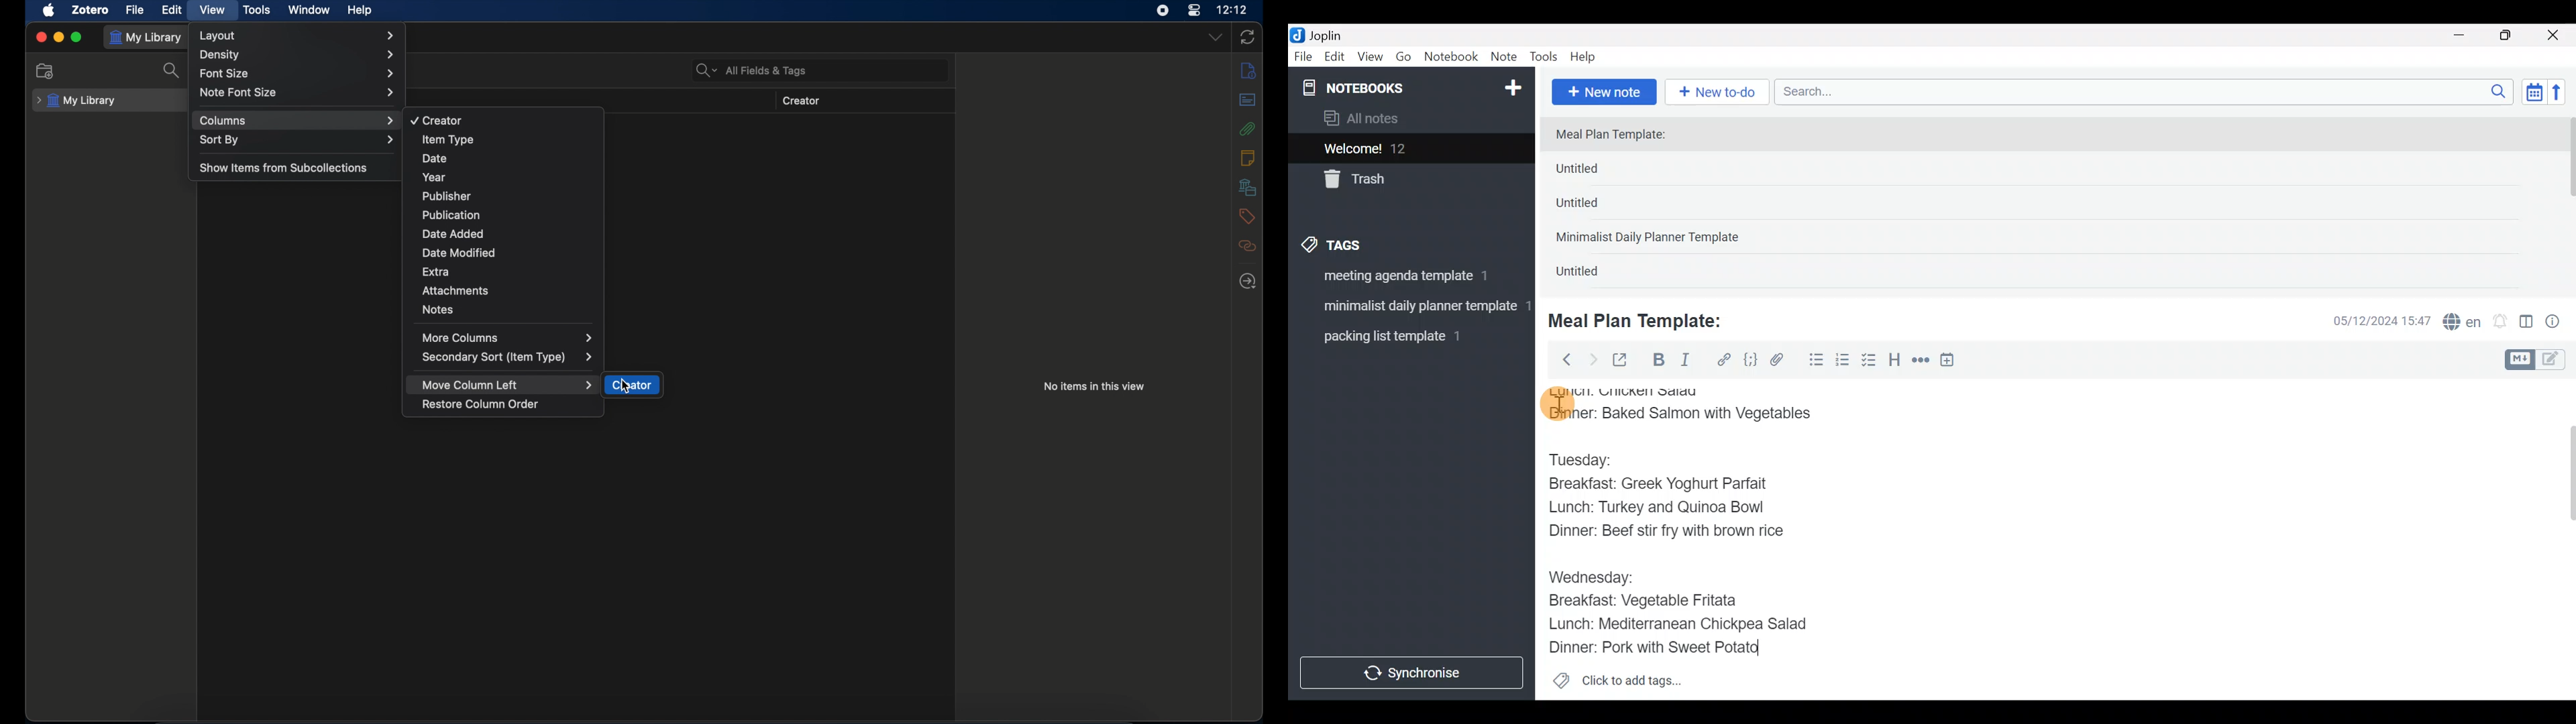 The width and height of the screenshot is (2576, 728). What do you see at coordinates (1408, 119) in the screenshot?
I see `All notes` at bounding box center [1408, 119].